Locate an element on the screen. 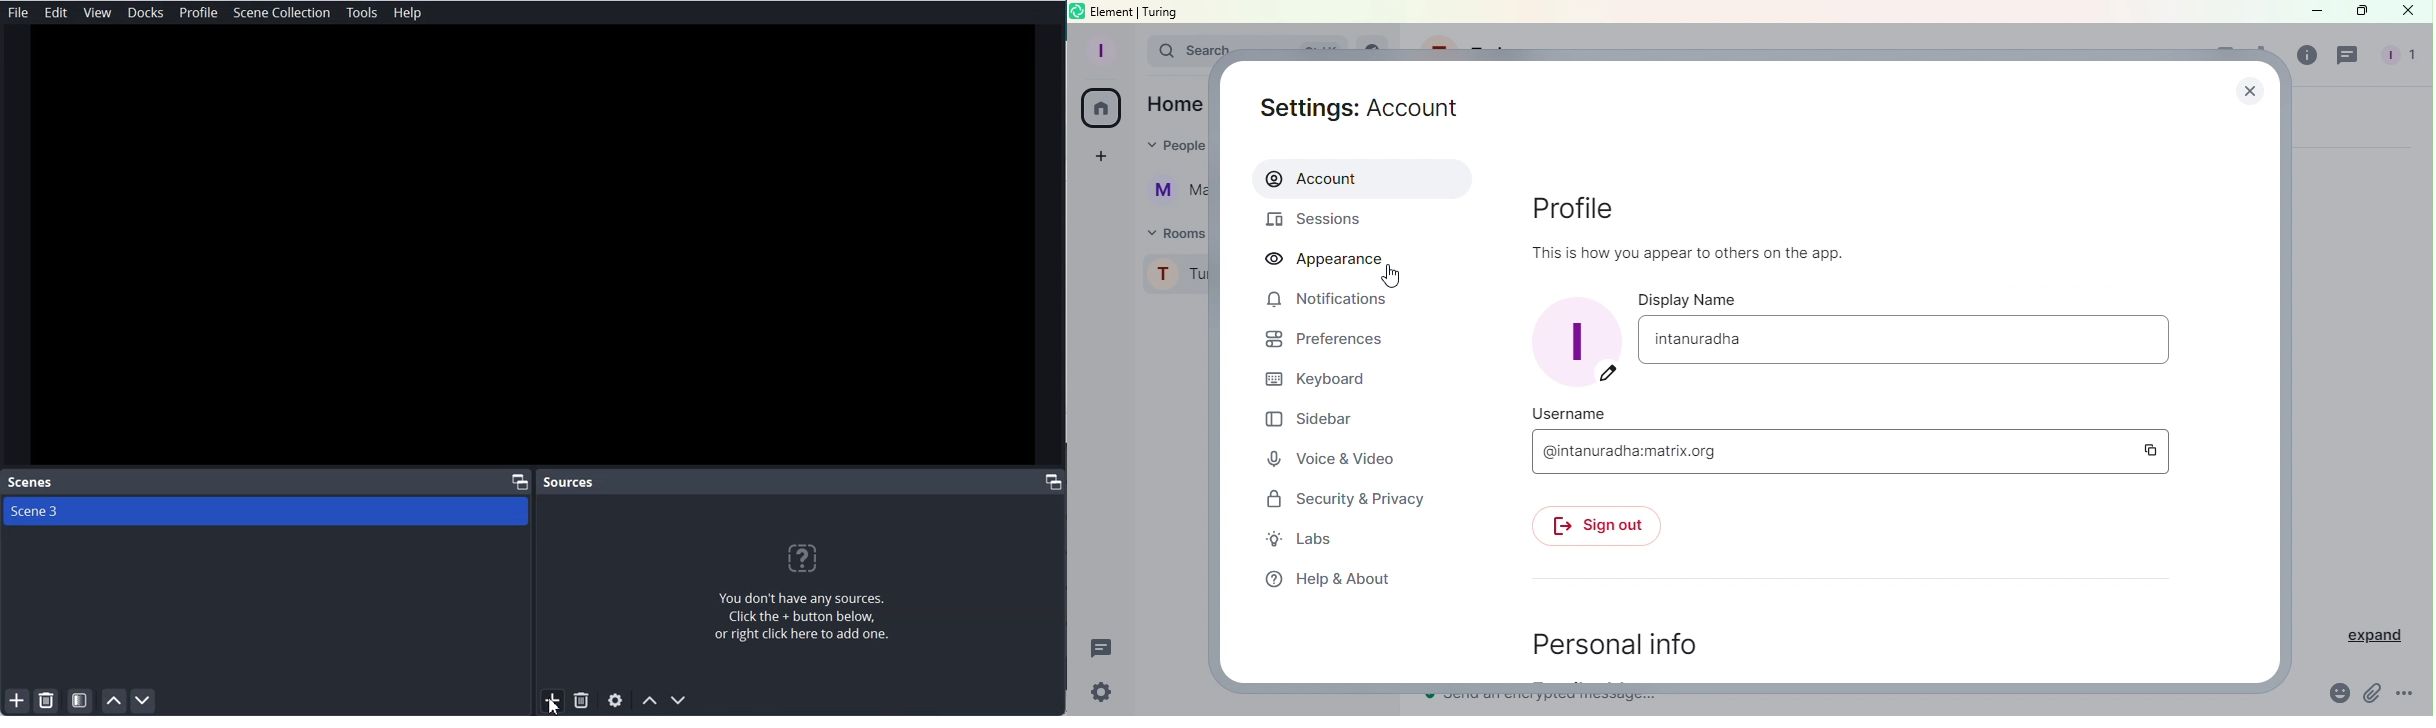  Help and about is located at coordinates (1327, 583).